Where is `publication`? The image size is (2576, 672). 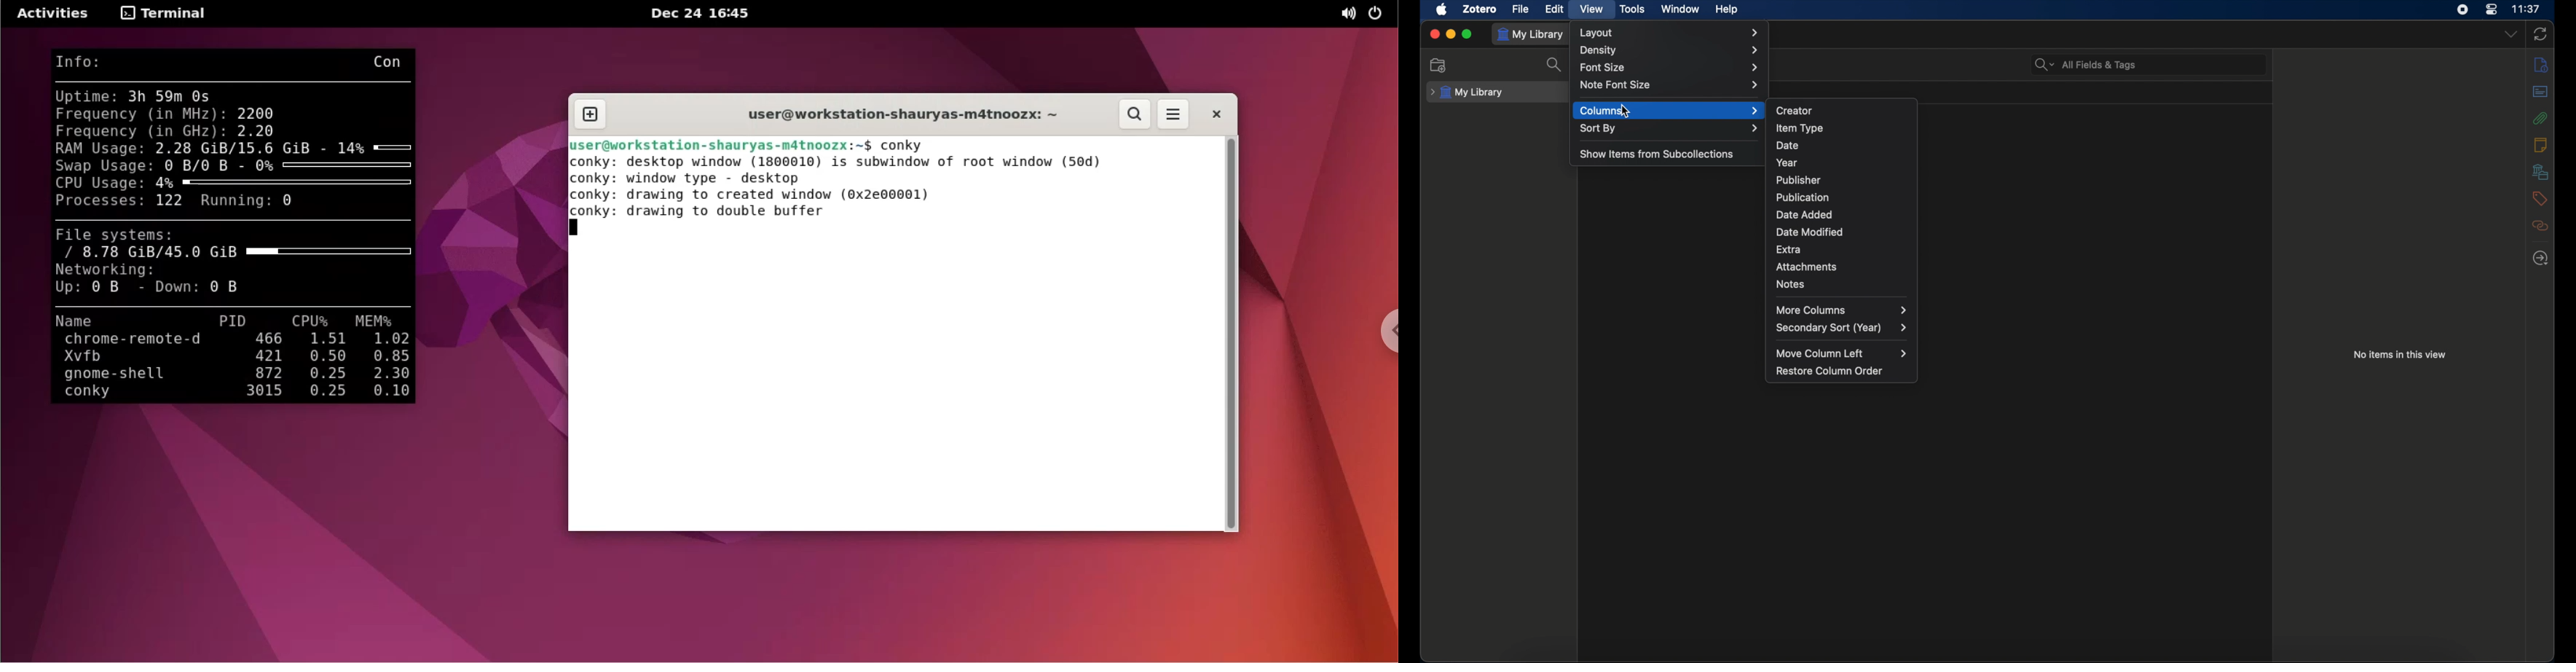 publication is located at coordinates (1802, 196).